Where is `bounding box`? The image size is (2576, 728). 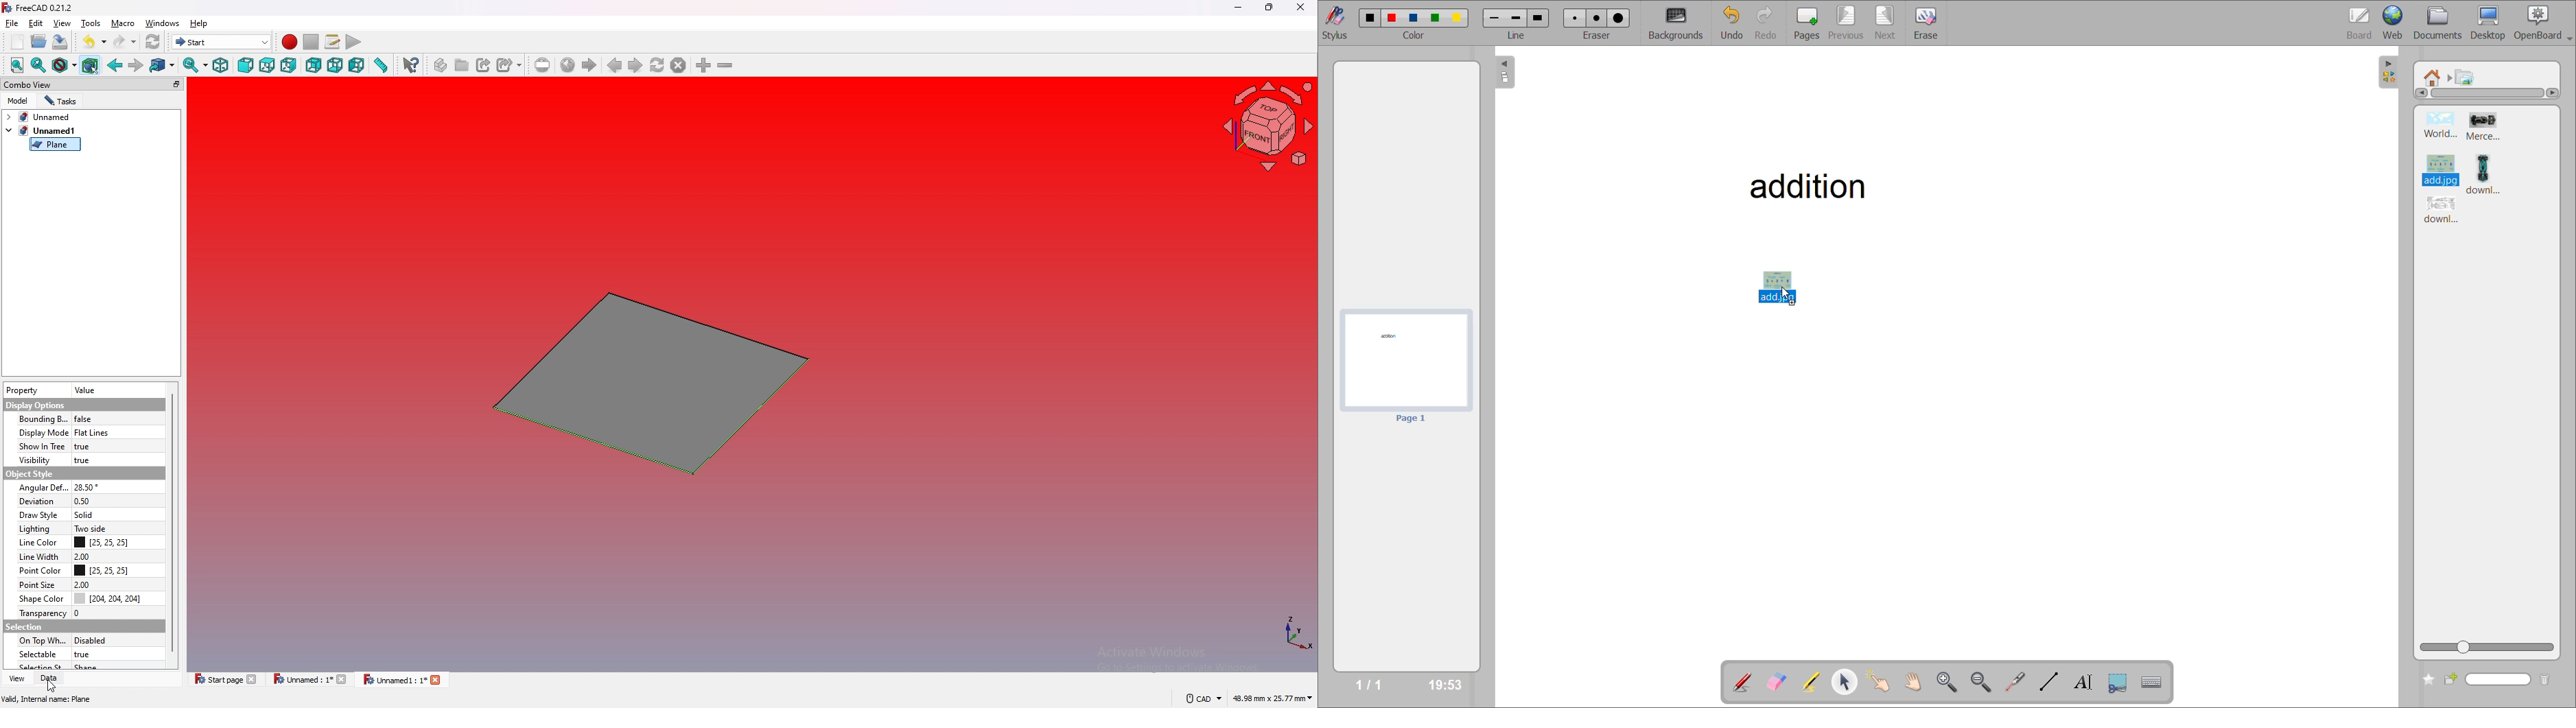
bounding box is located at coordinates (42, 418).